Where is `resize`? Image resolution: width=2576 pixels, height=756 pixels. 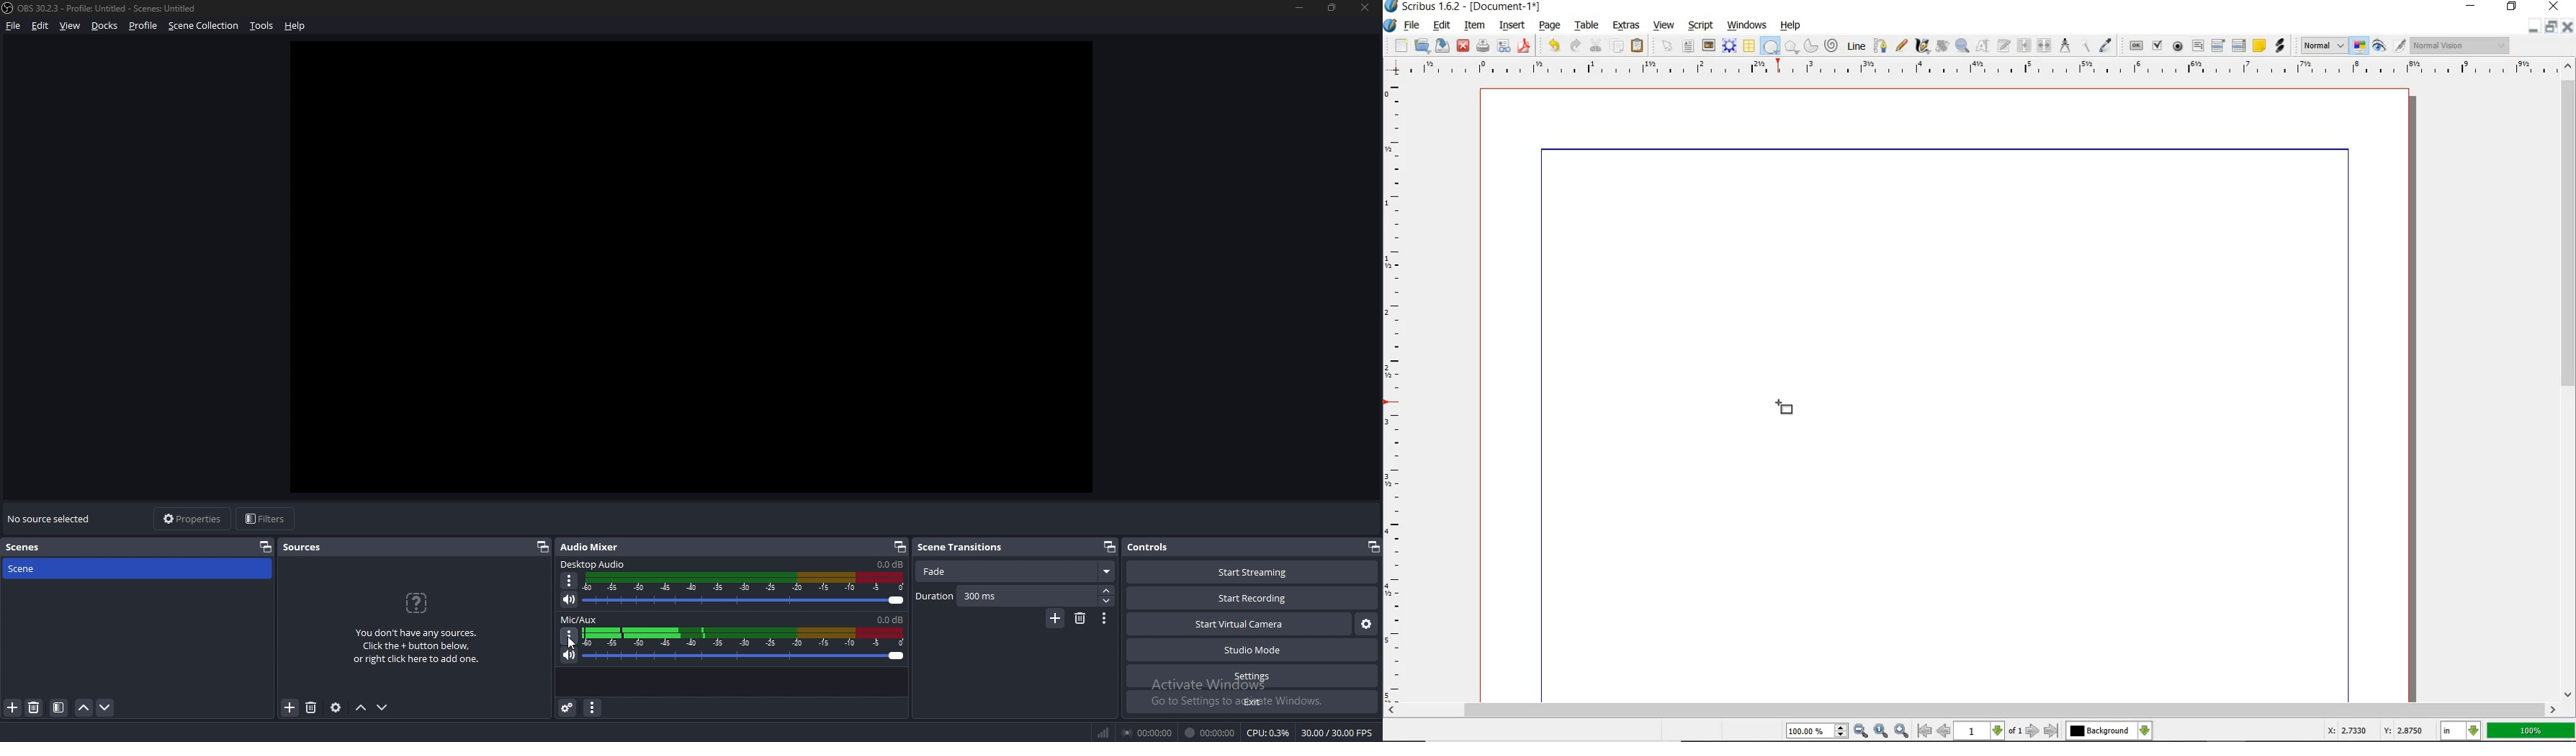
resize is located at coordinates (1334, 7).